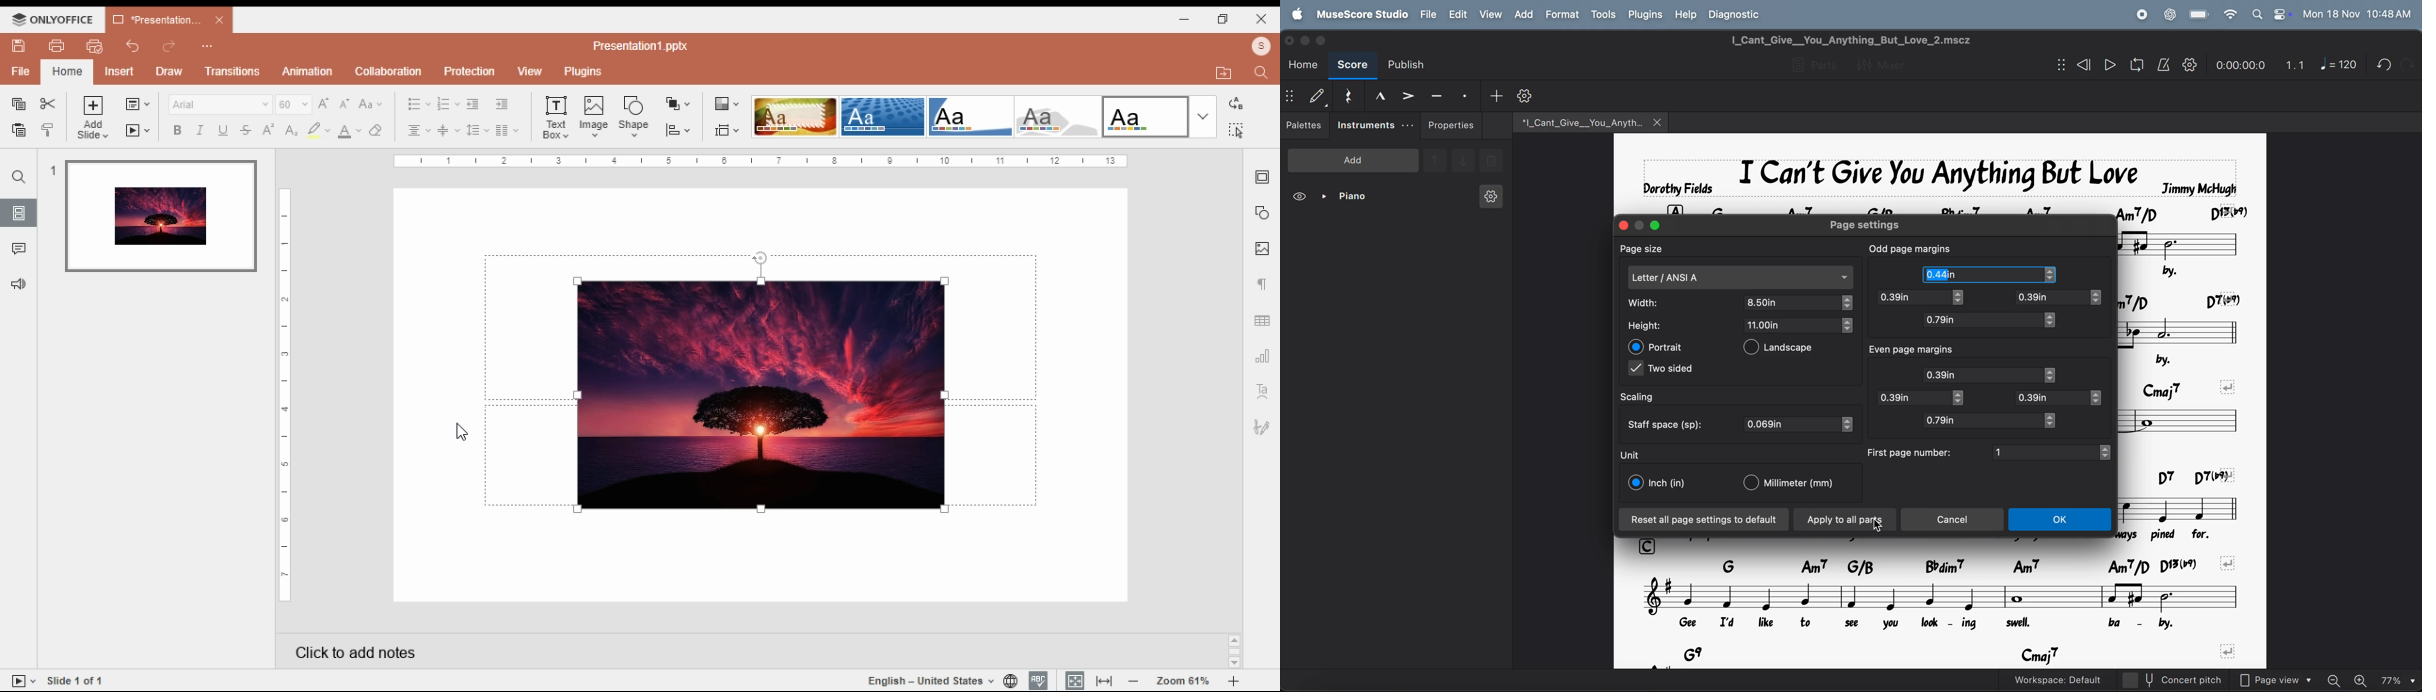 The height and width of the screenshot is (700, 2436). I want to click on Song title and author, so click(1937, 173).